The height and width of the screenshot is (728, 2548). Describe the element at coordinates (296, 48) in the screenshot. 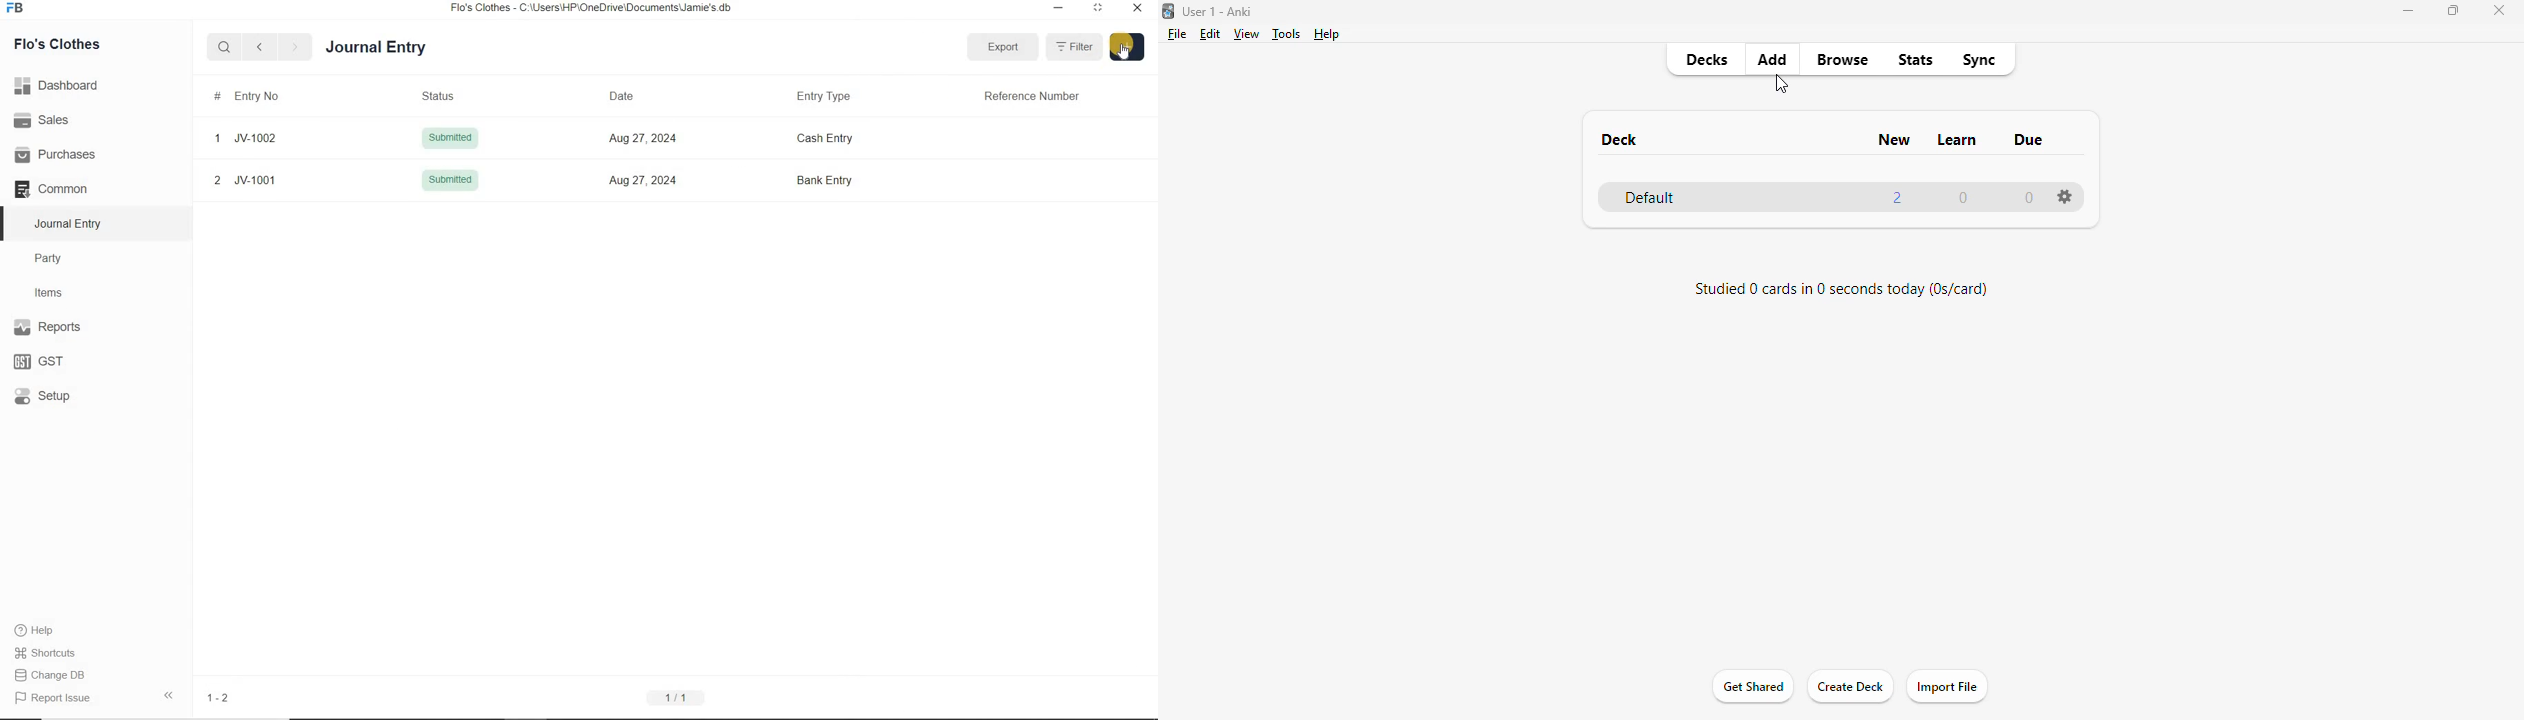

I see `forward` at that location.